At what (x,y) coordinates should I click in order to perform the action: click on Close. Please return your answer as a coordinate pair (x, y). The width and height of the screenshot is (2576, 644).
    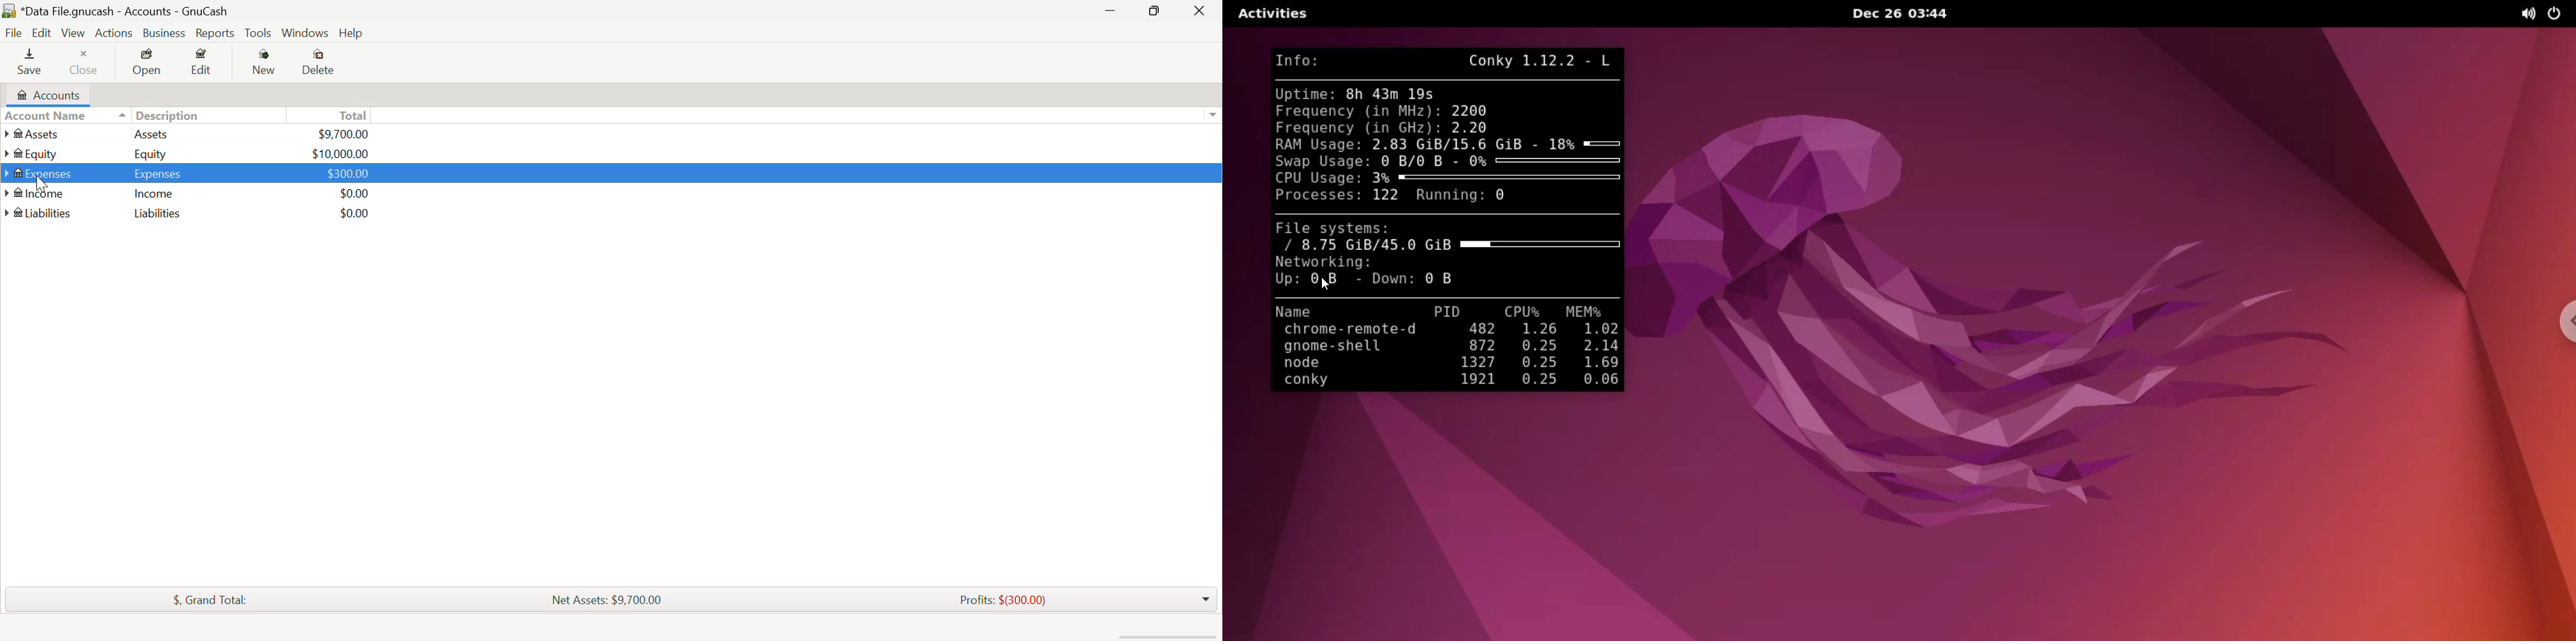
    Looking at the image, I should click on (85, 62).